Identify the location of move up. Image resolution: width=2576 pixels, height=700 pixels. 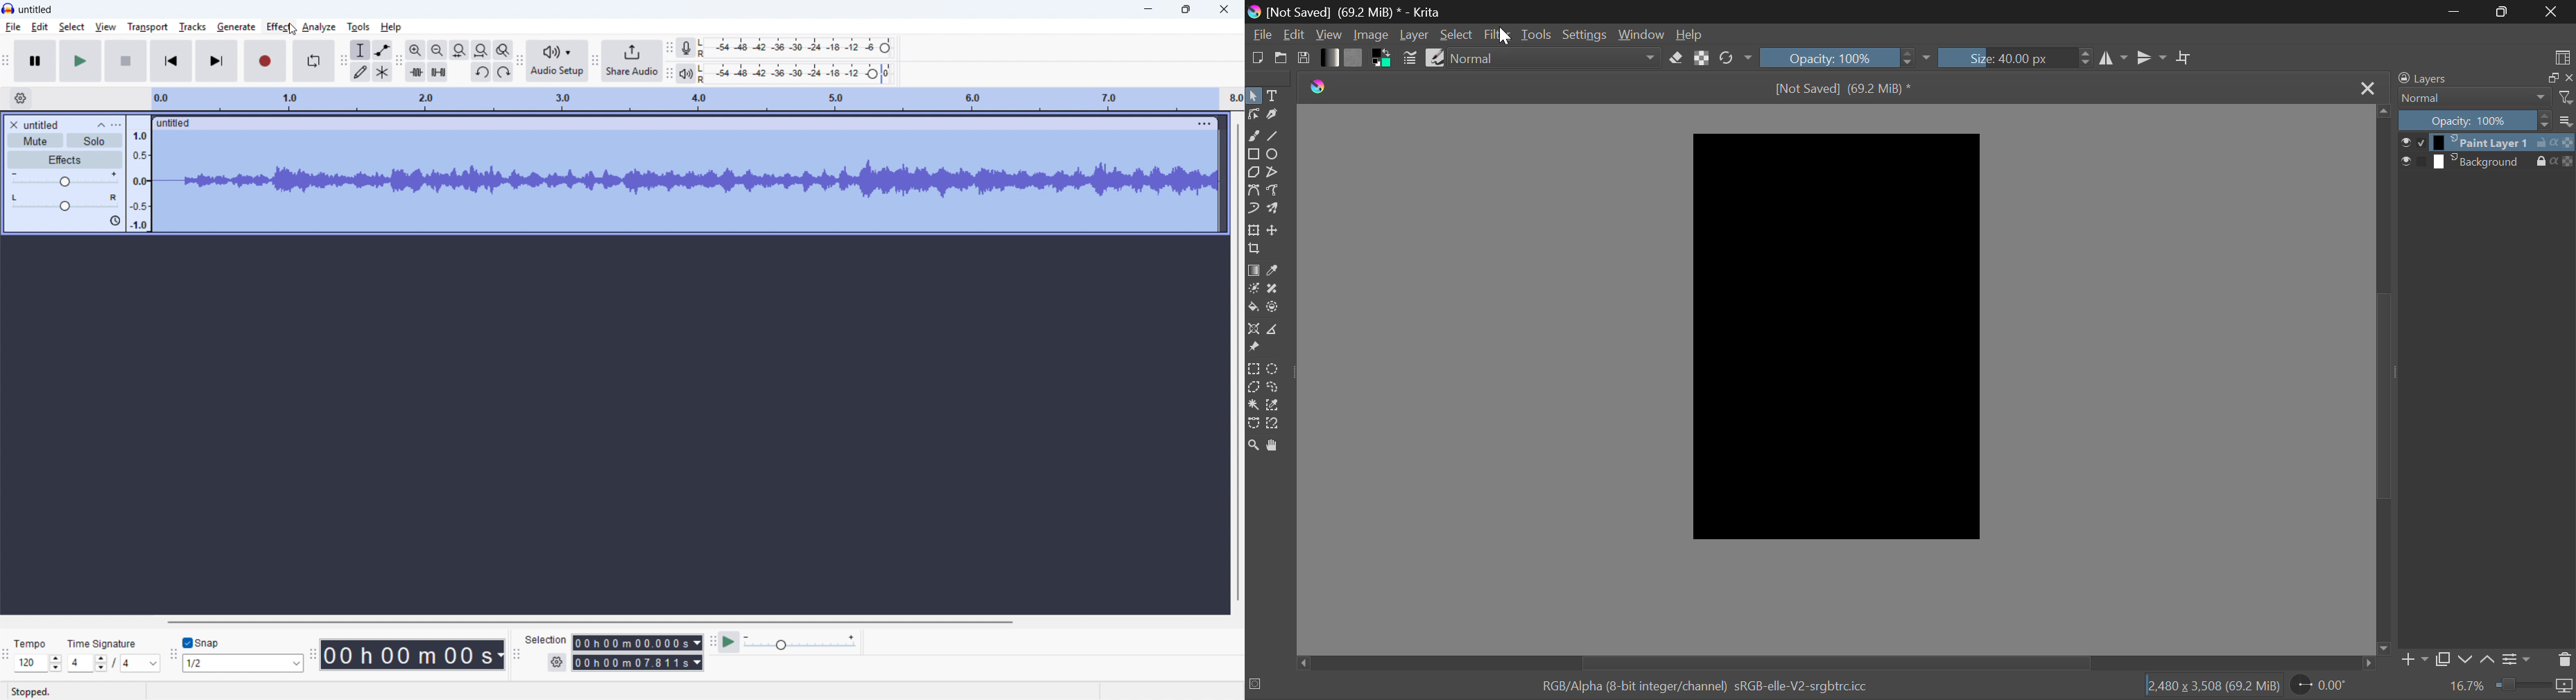
(2382, 110).